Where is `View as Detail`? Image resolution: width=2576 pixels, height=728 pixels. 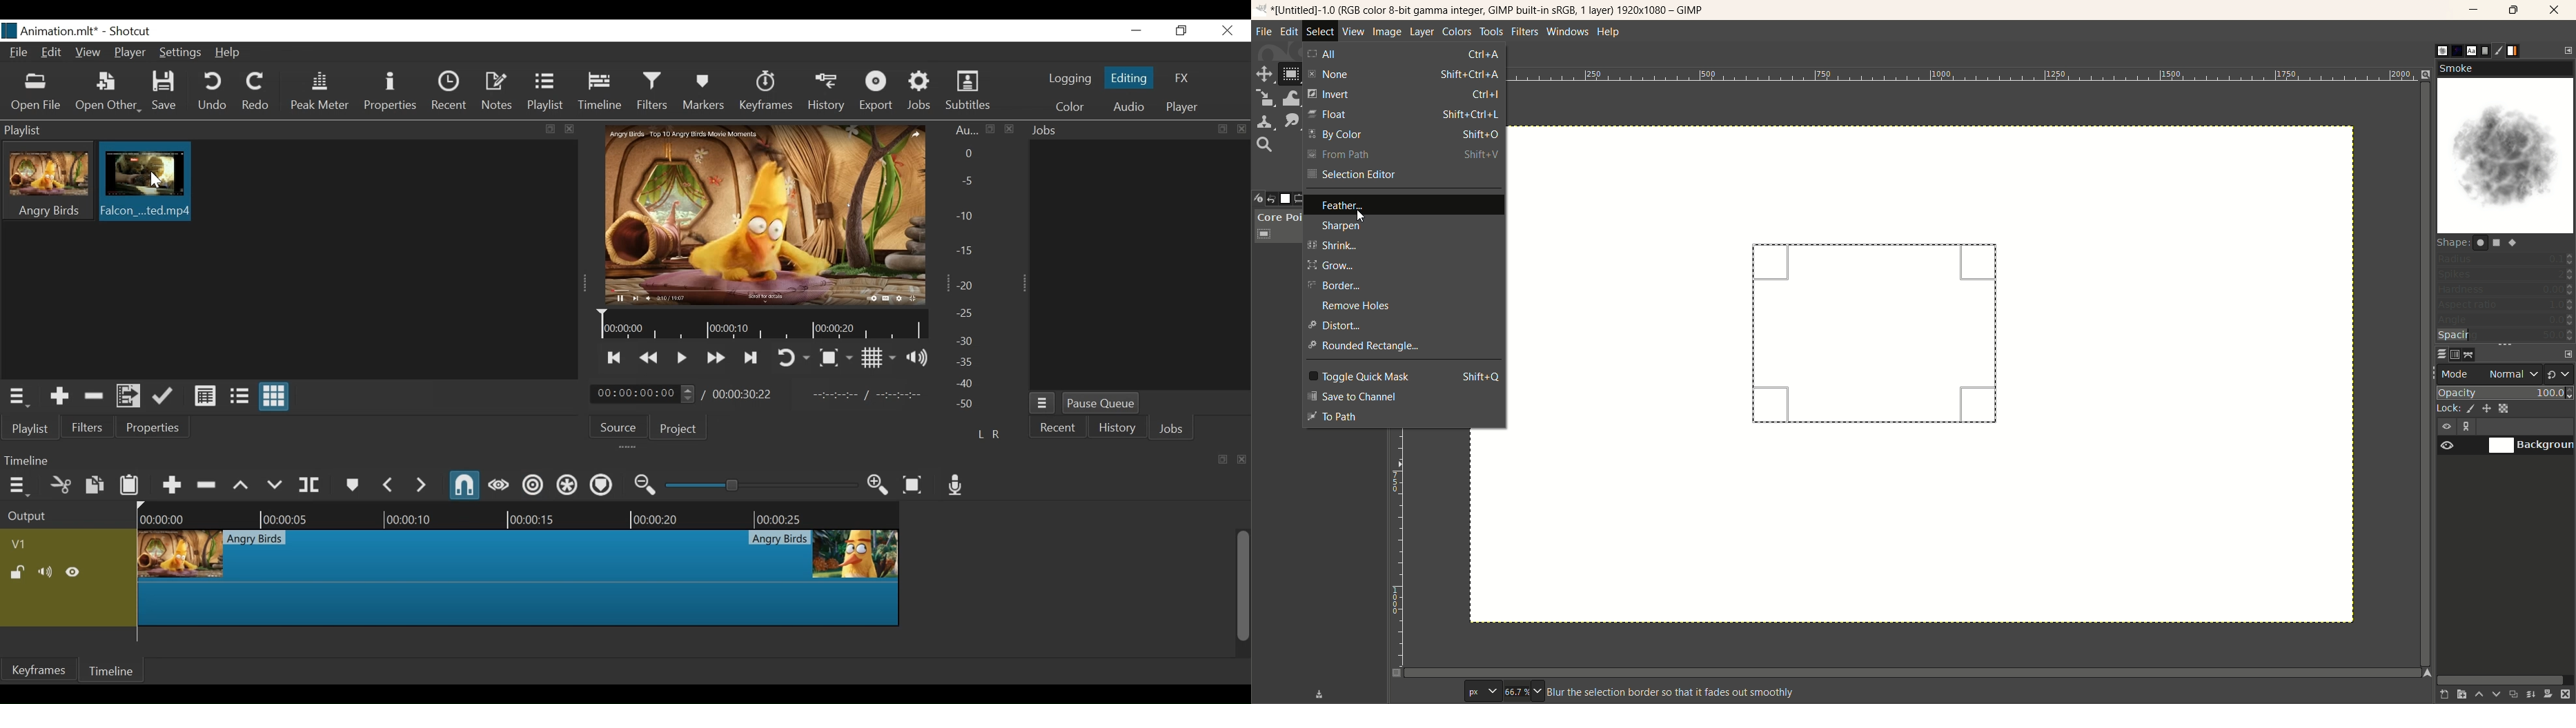 View as Detail is located at coordinates (205, 397).